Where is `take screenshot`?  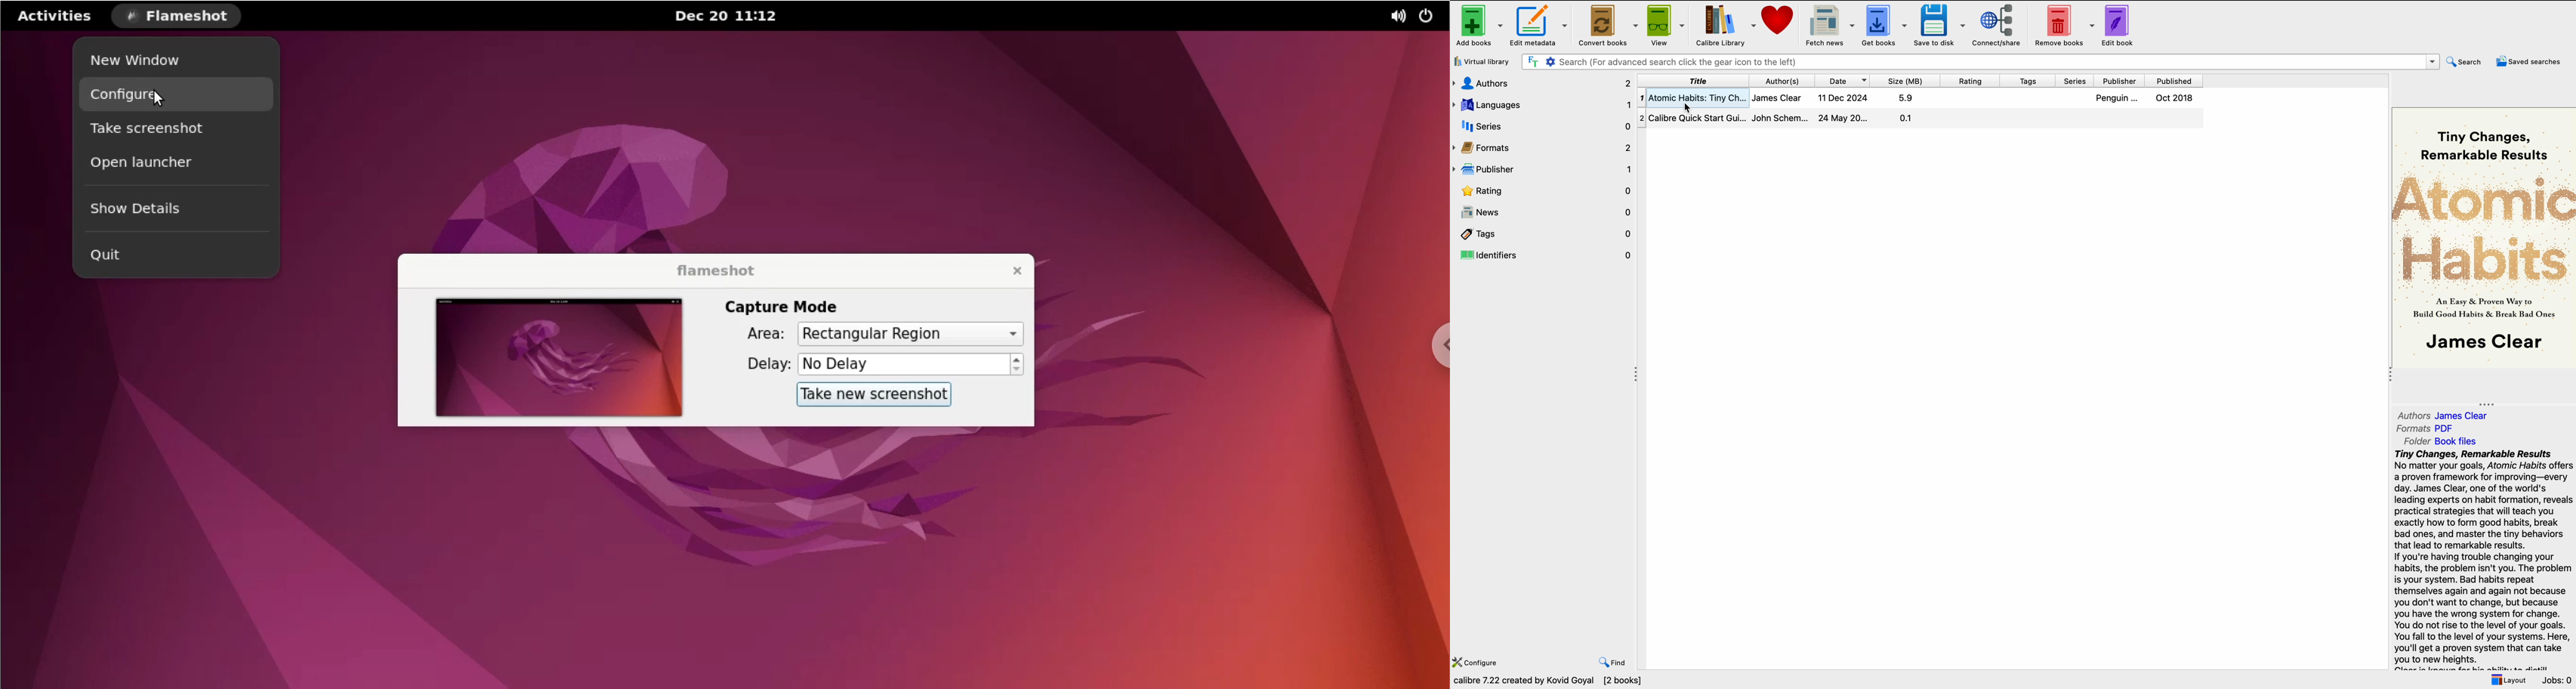
take screenshot is located at coordinates (173, 129).